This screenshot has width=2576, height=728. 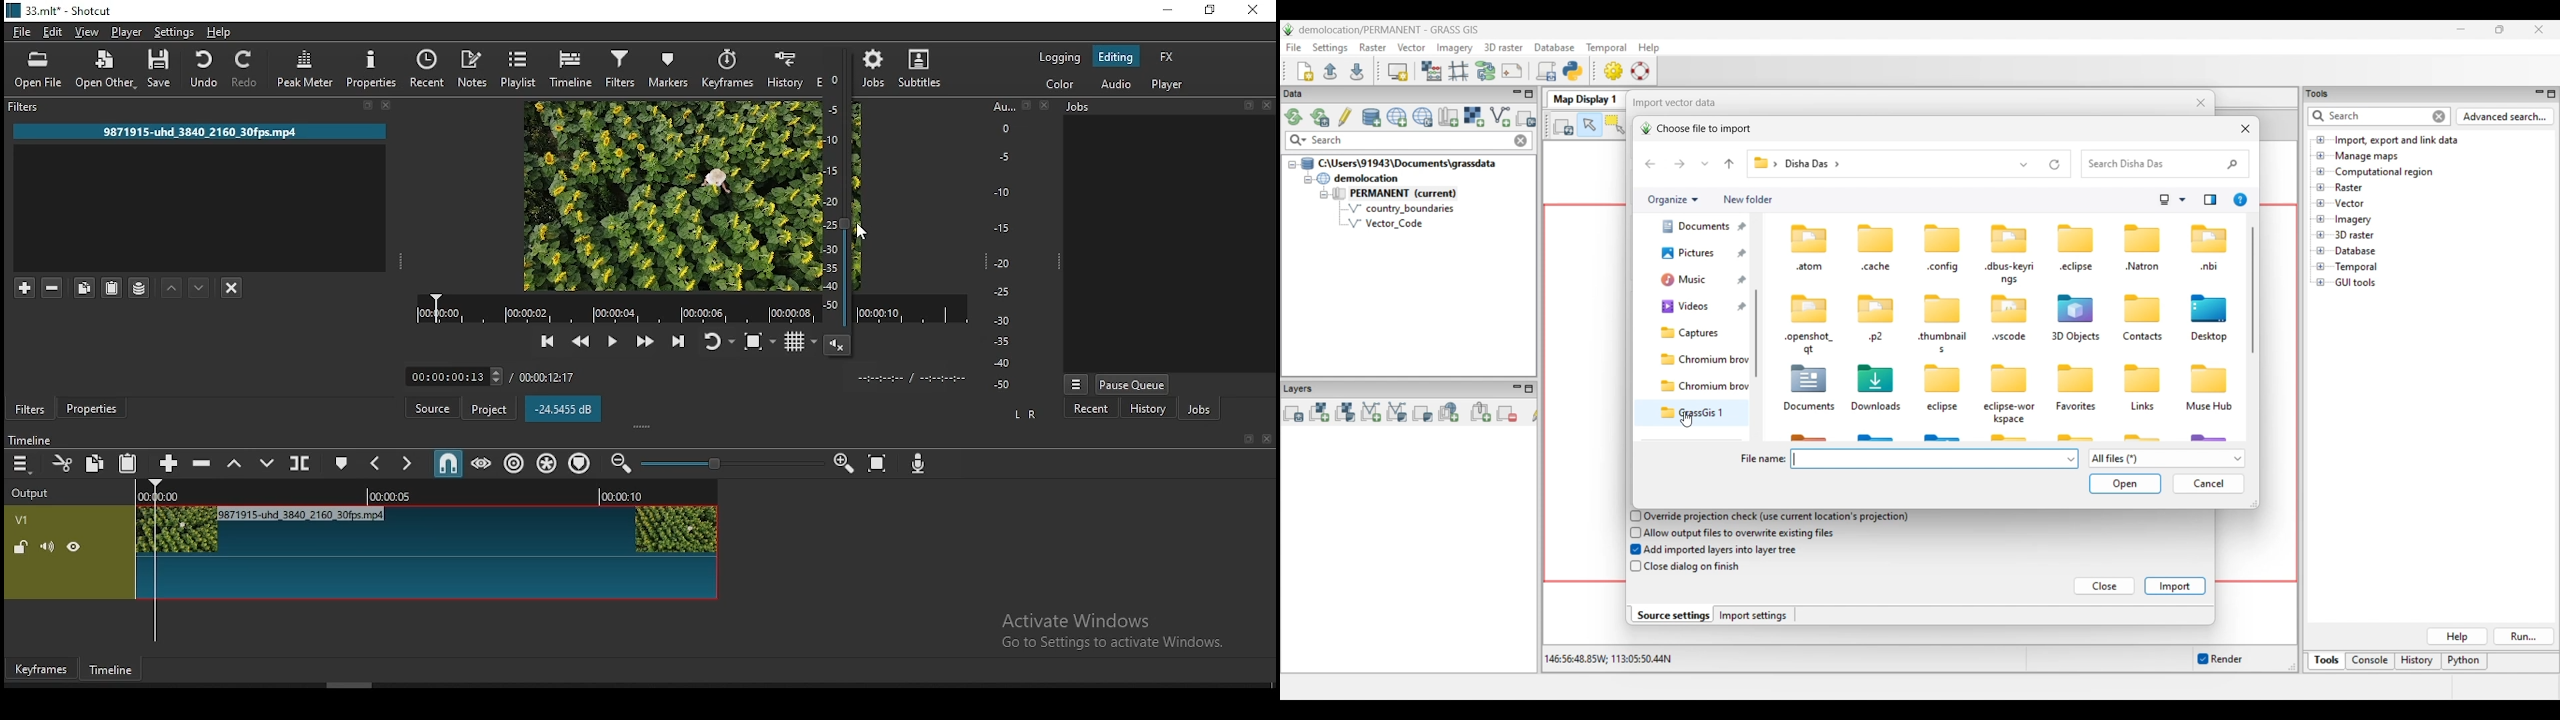 I want to click on play quickly backward, so click(x=579, y=341).